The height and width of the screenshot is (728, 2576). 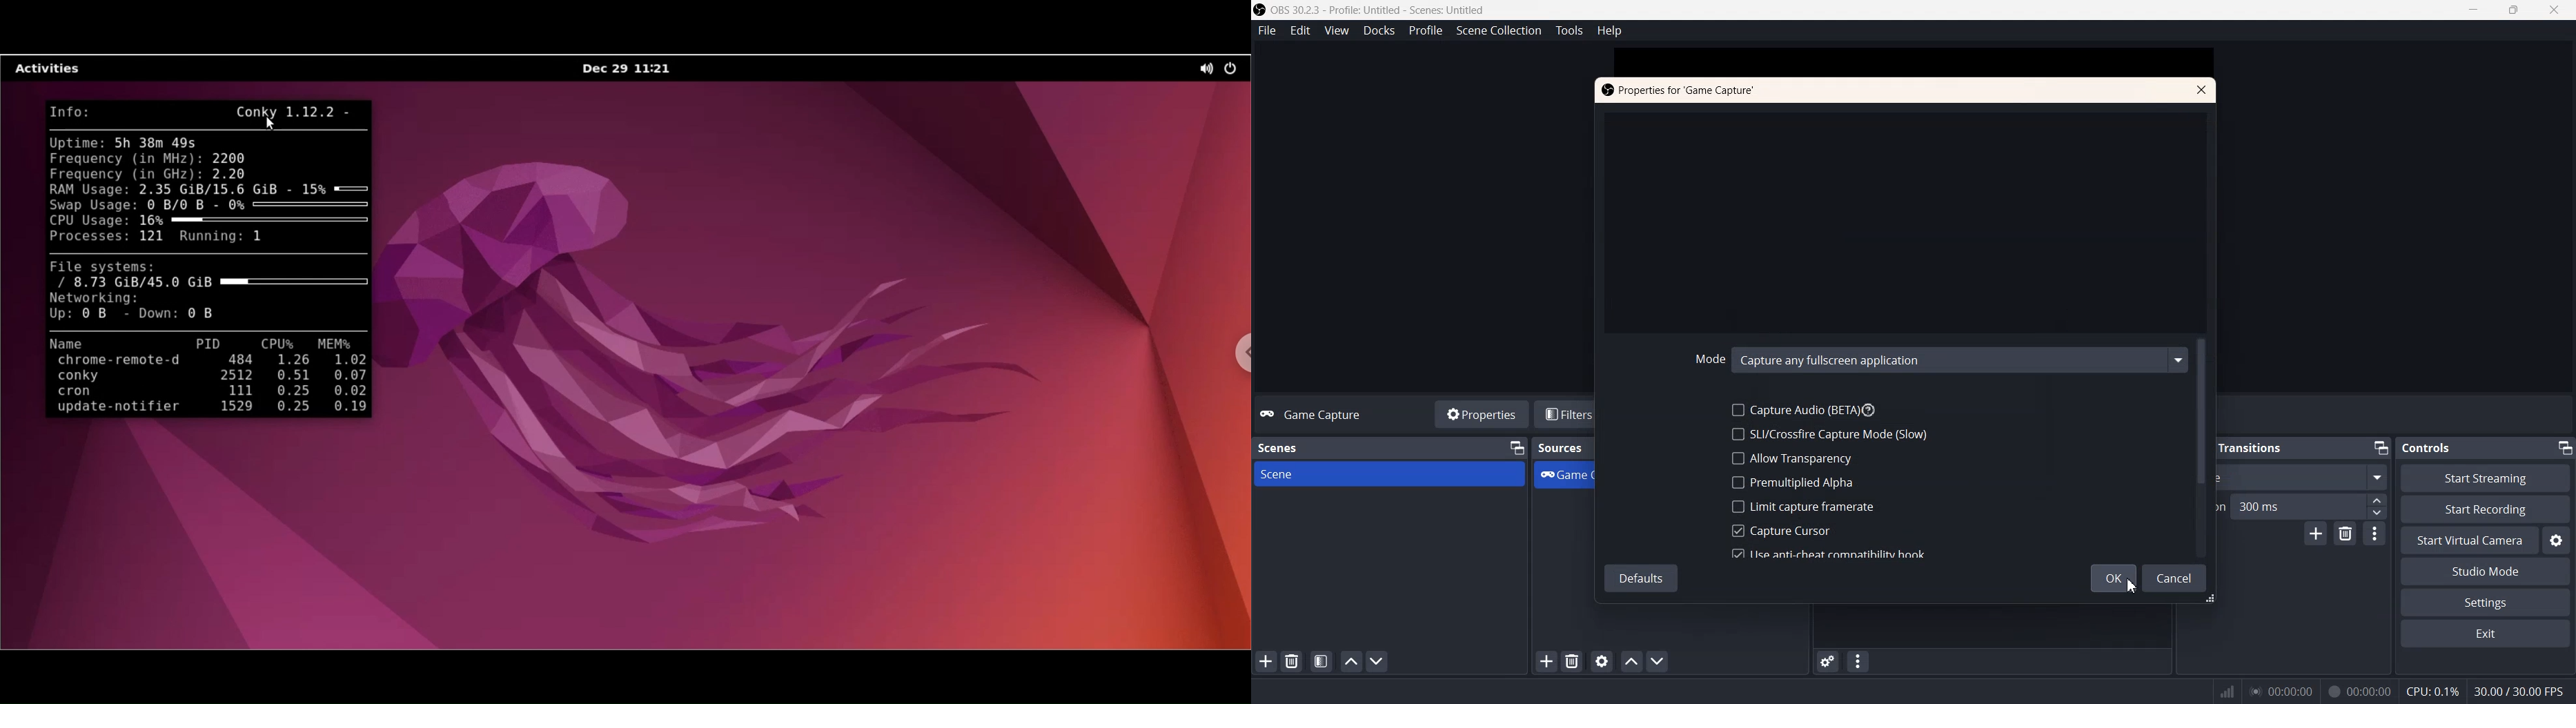 What do you see at coordinates (1642, 579) in the screenshot?
I see `Default` at bounding box center [1642, 579].